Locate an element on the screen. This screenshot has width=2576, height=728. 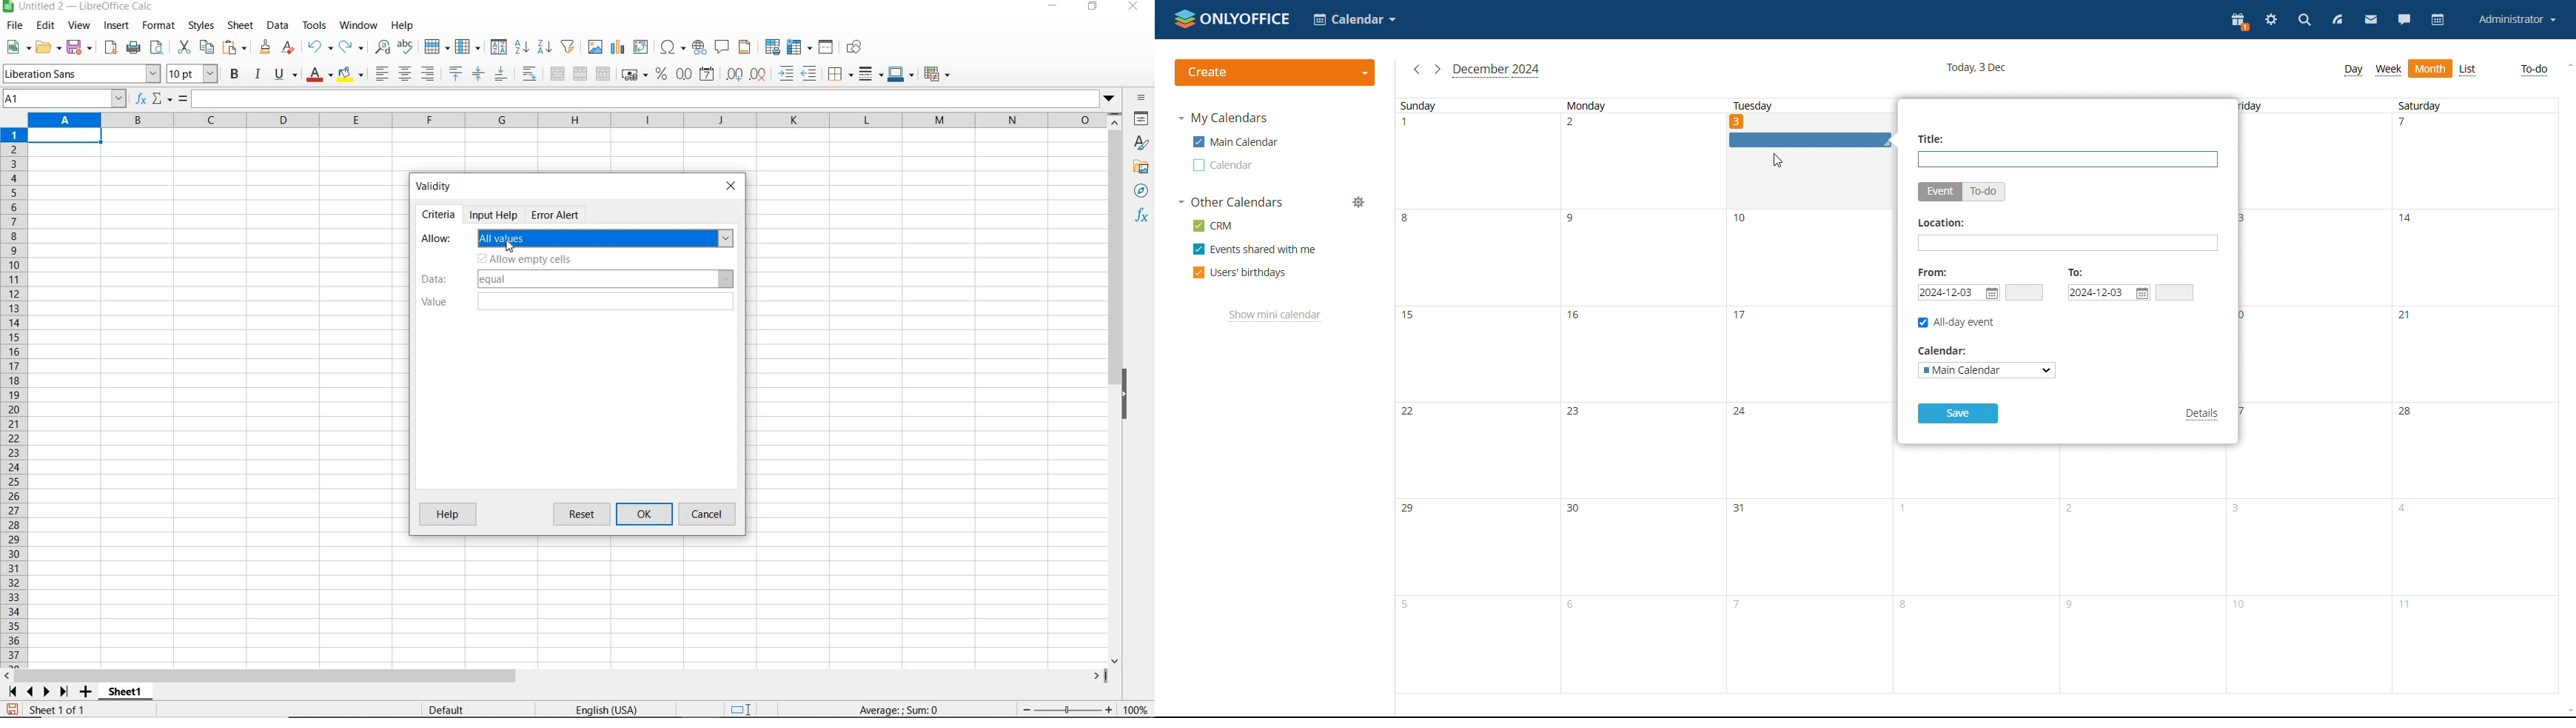
edit is located at coordinates (46, 28).